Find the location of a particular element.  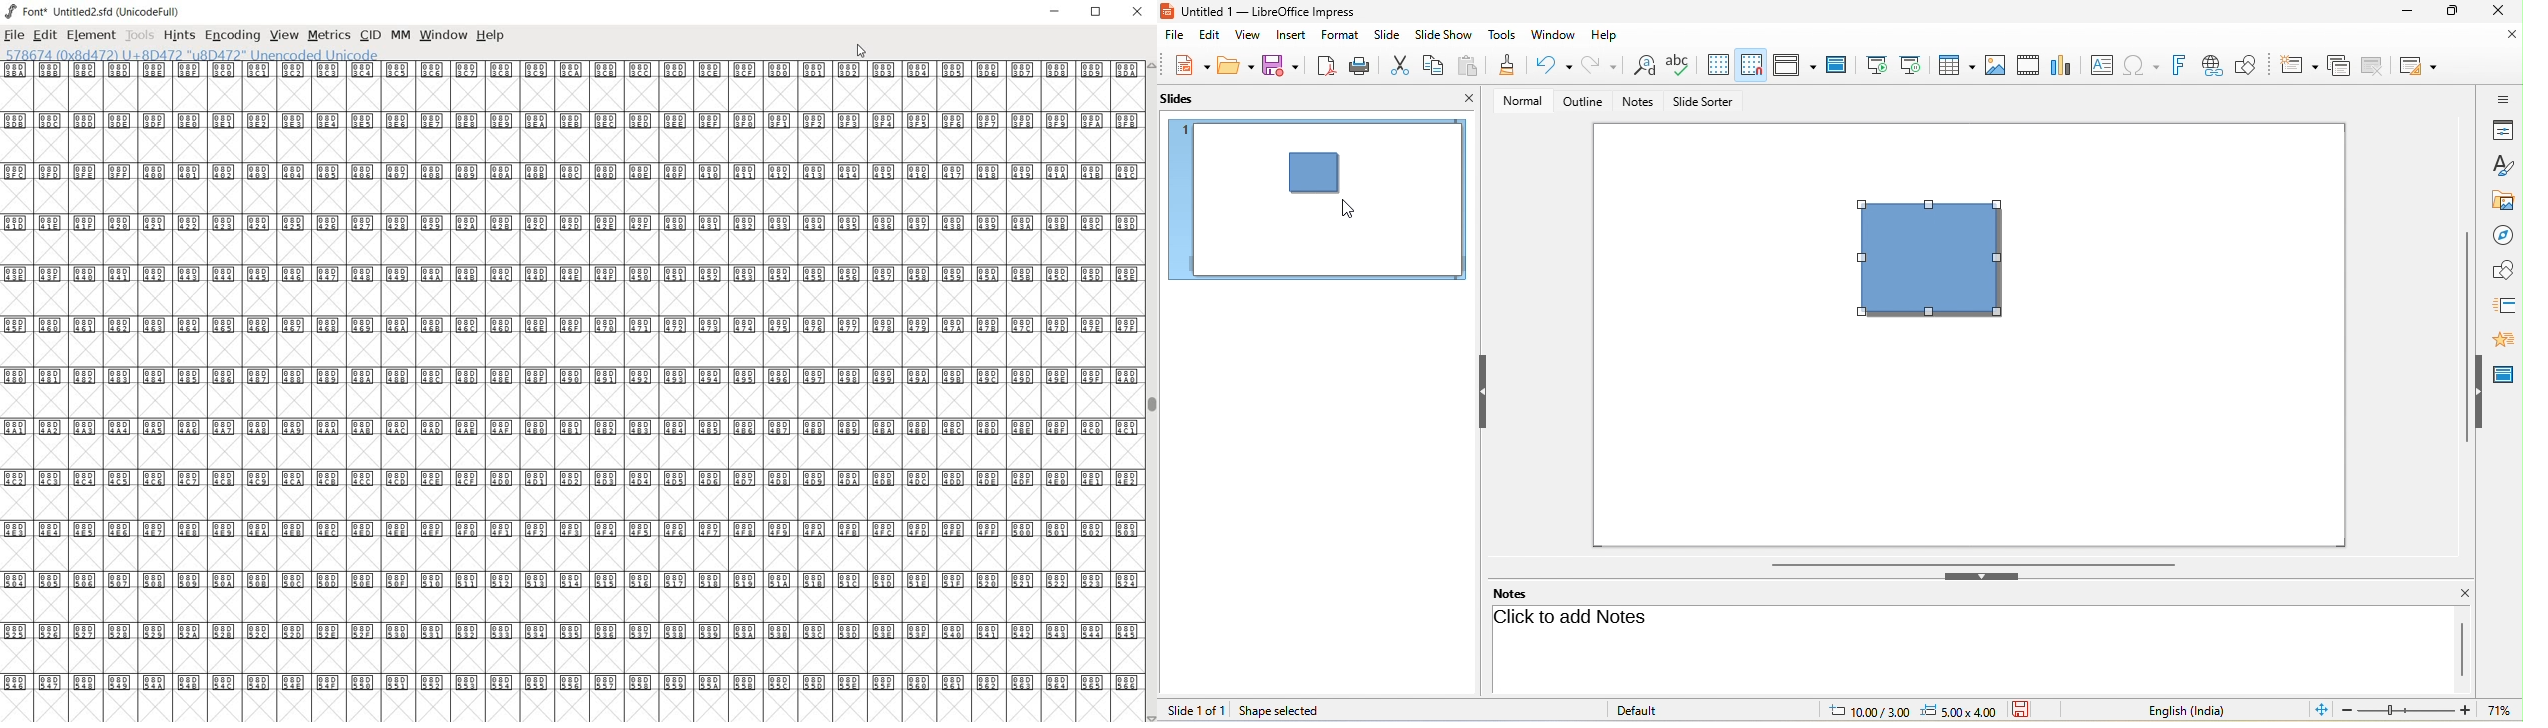

slide is located at coordinates (1388, 35).